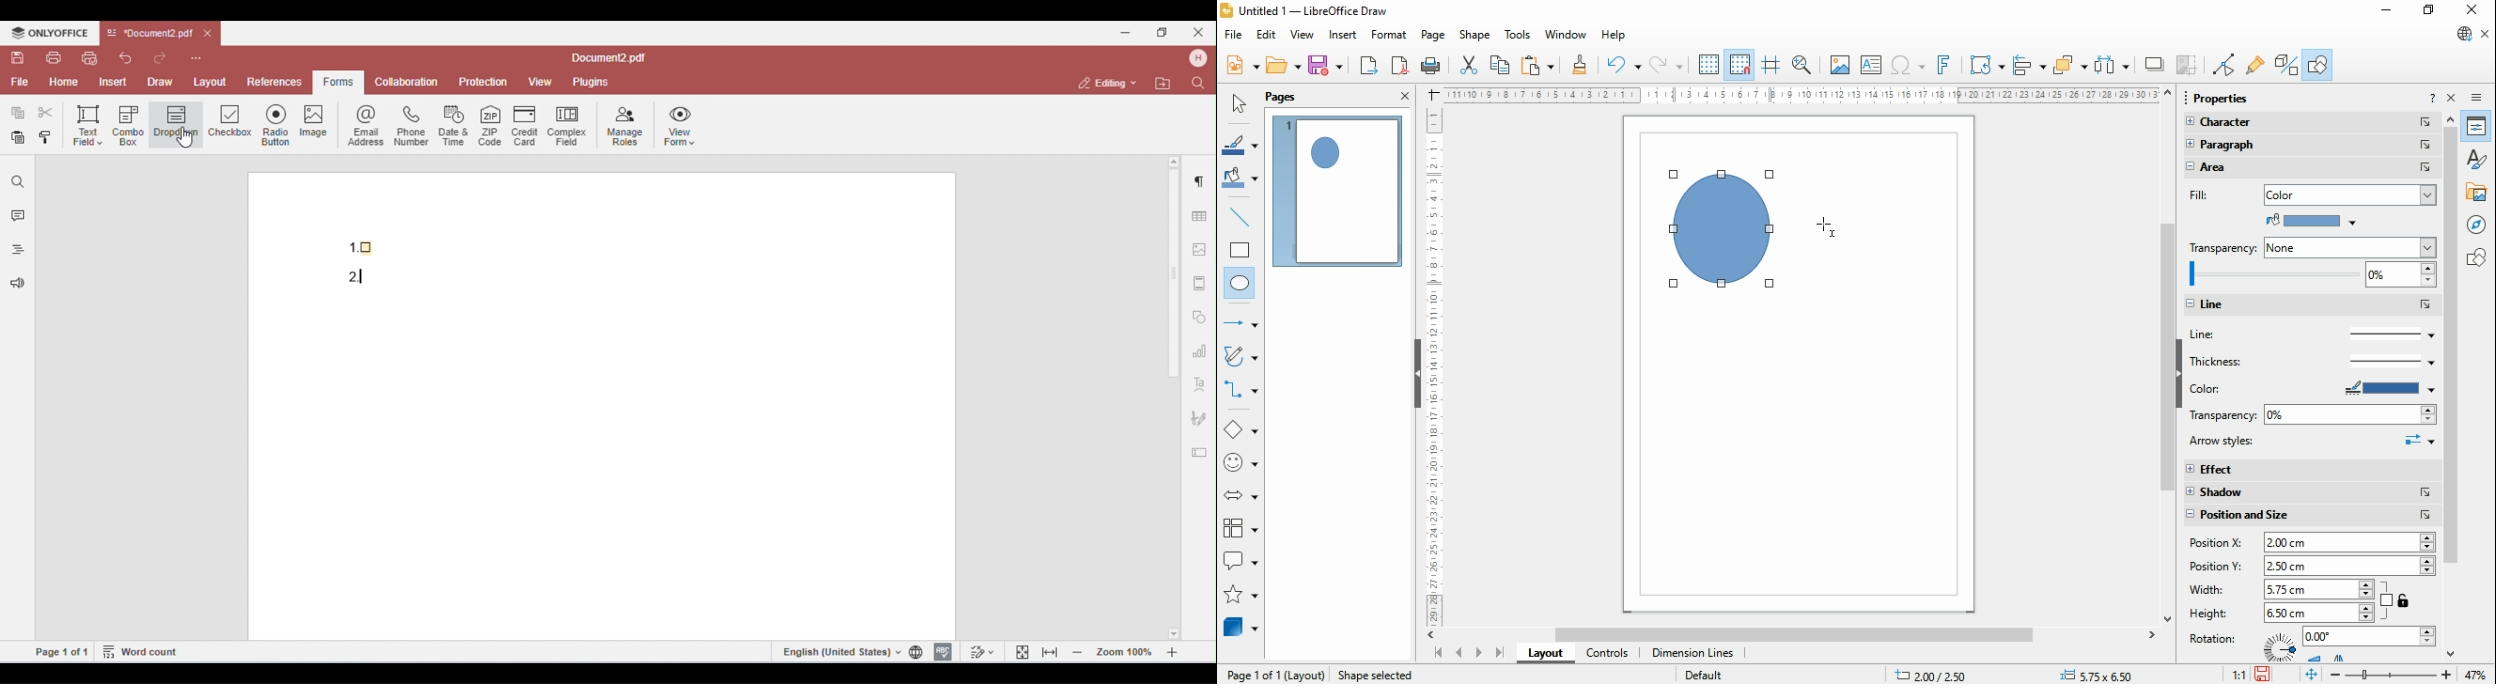 The image size is (2520, 700). What do you see at coordinates (2178, 374) in the screenshot?
I see `hide` at bounding box center [2178, 374].